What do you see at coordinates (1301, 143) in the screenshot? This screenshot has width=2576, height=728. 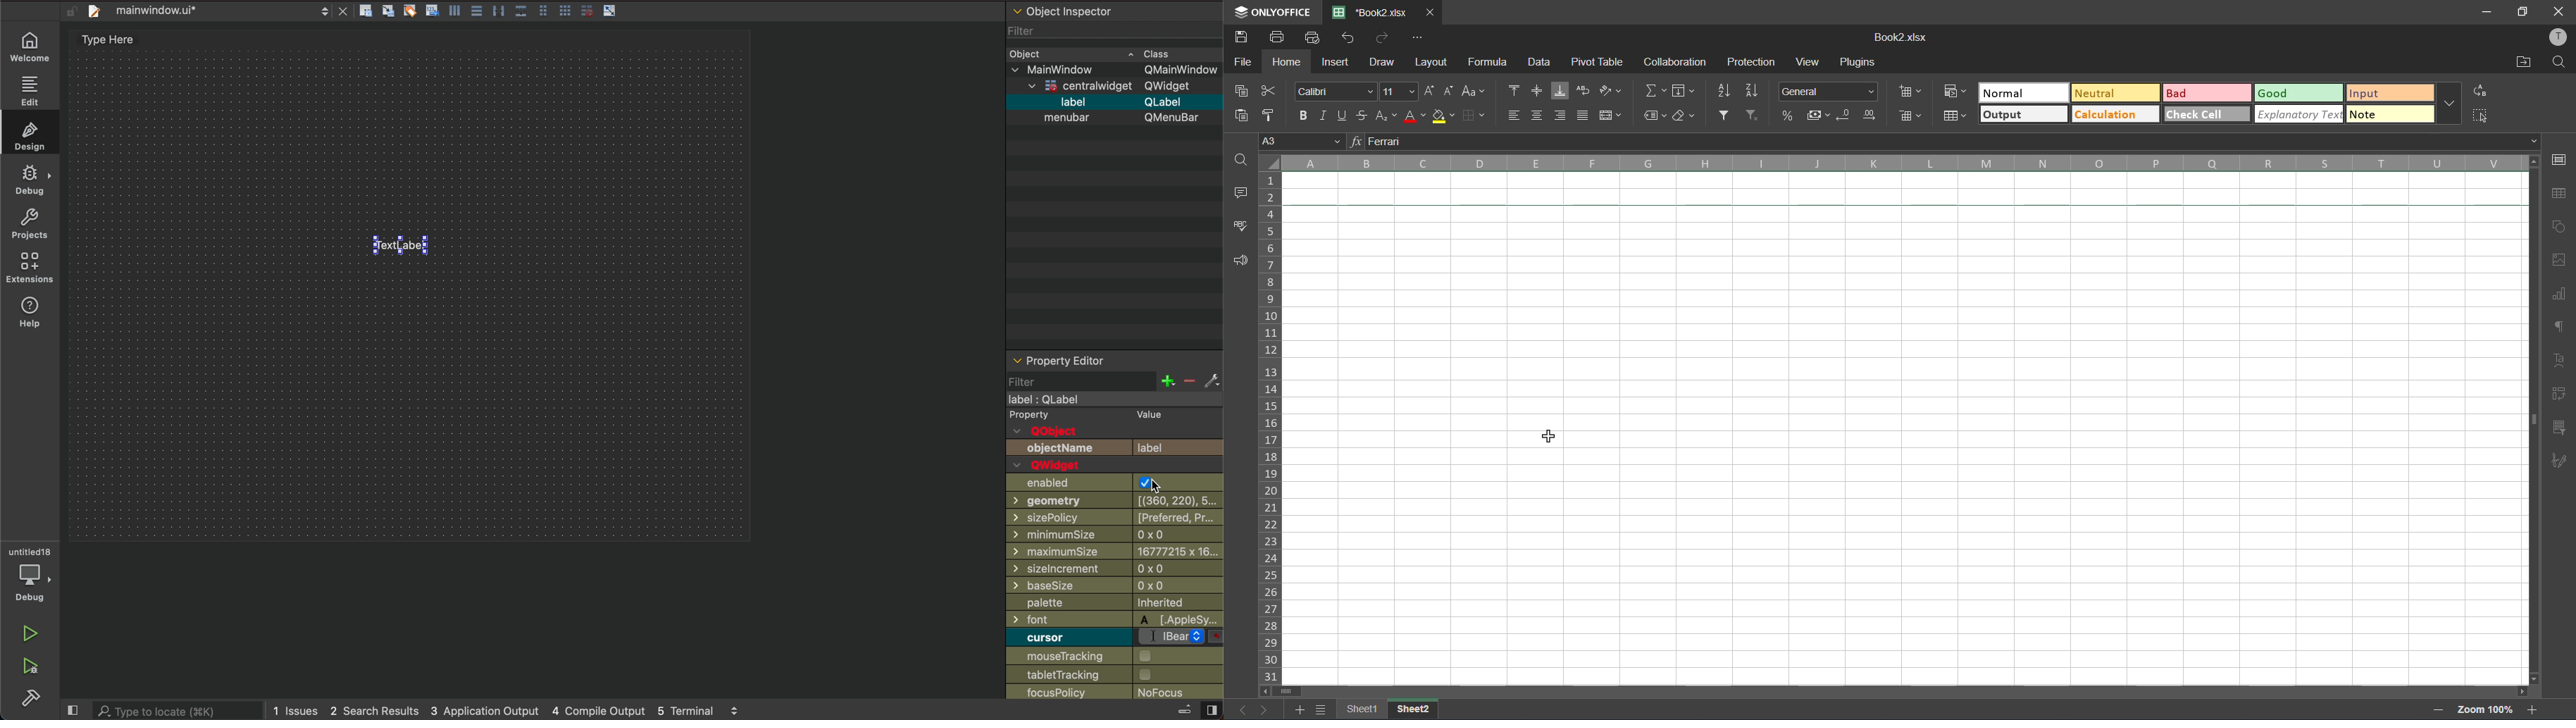 I see `cell address` at bounding box center [1301, 143].